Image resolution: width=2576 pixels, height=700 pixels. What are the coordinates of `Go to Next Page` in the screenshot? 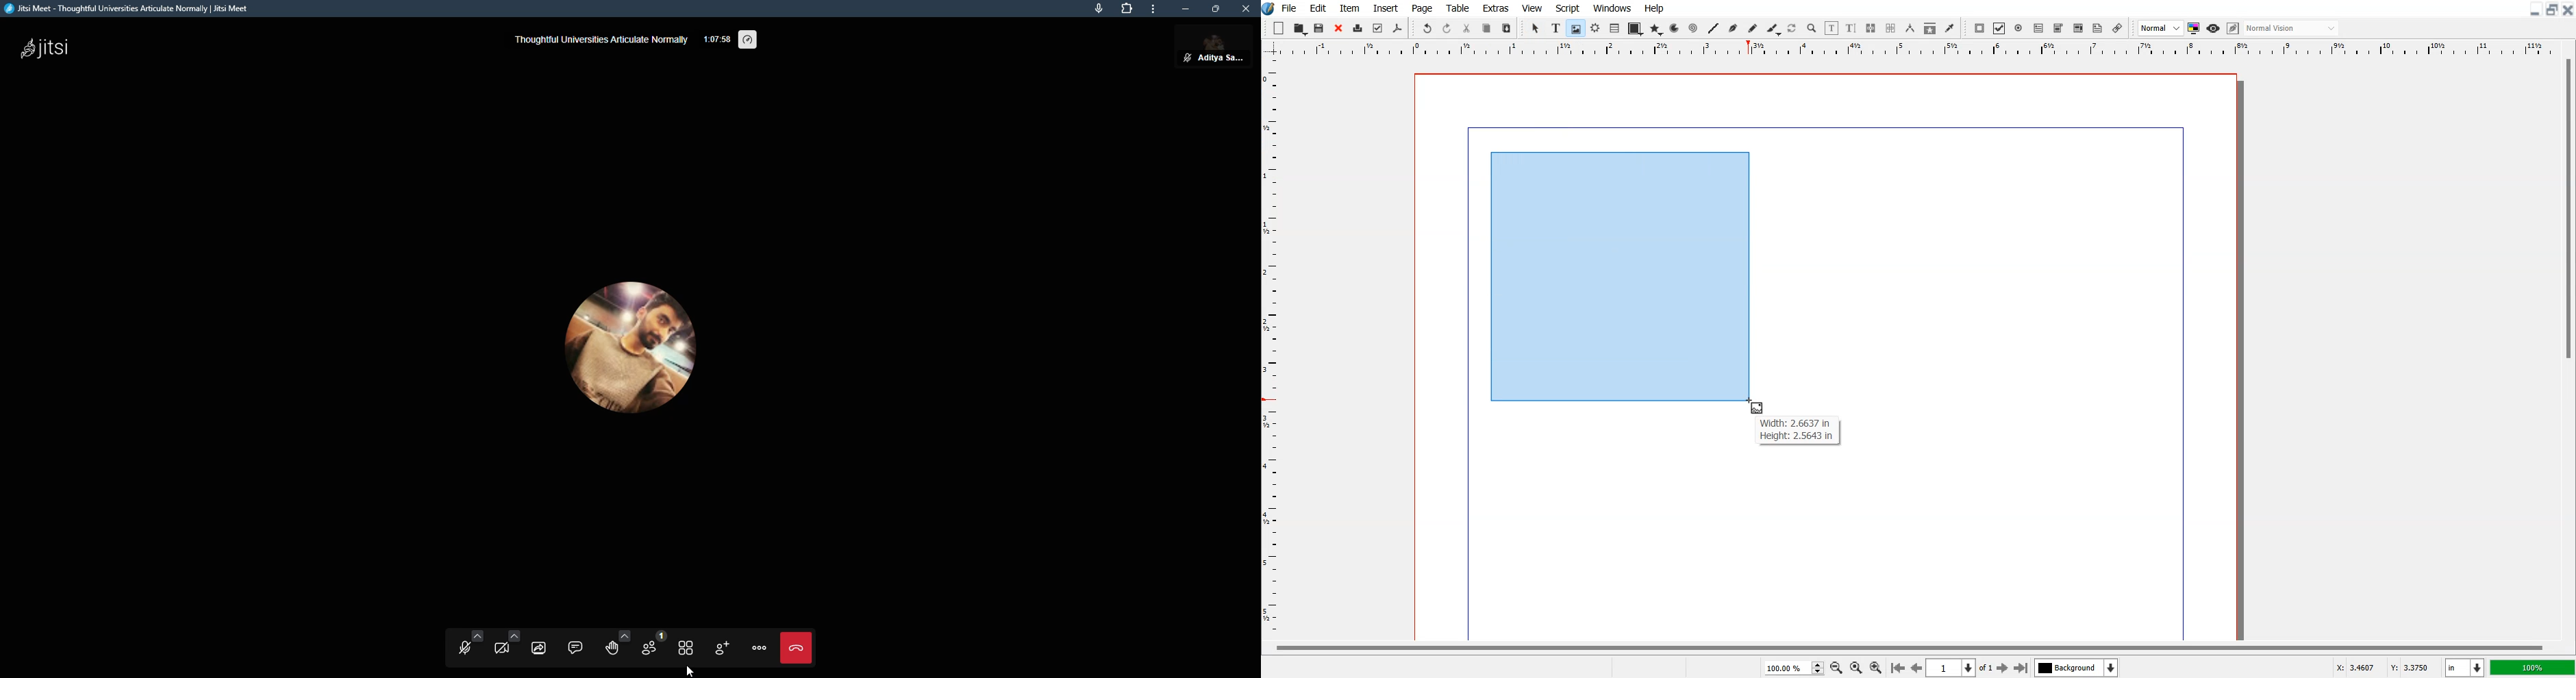 It's located at (2004, 668).